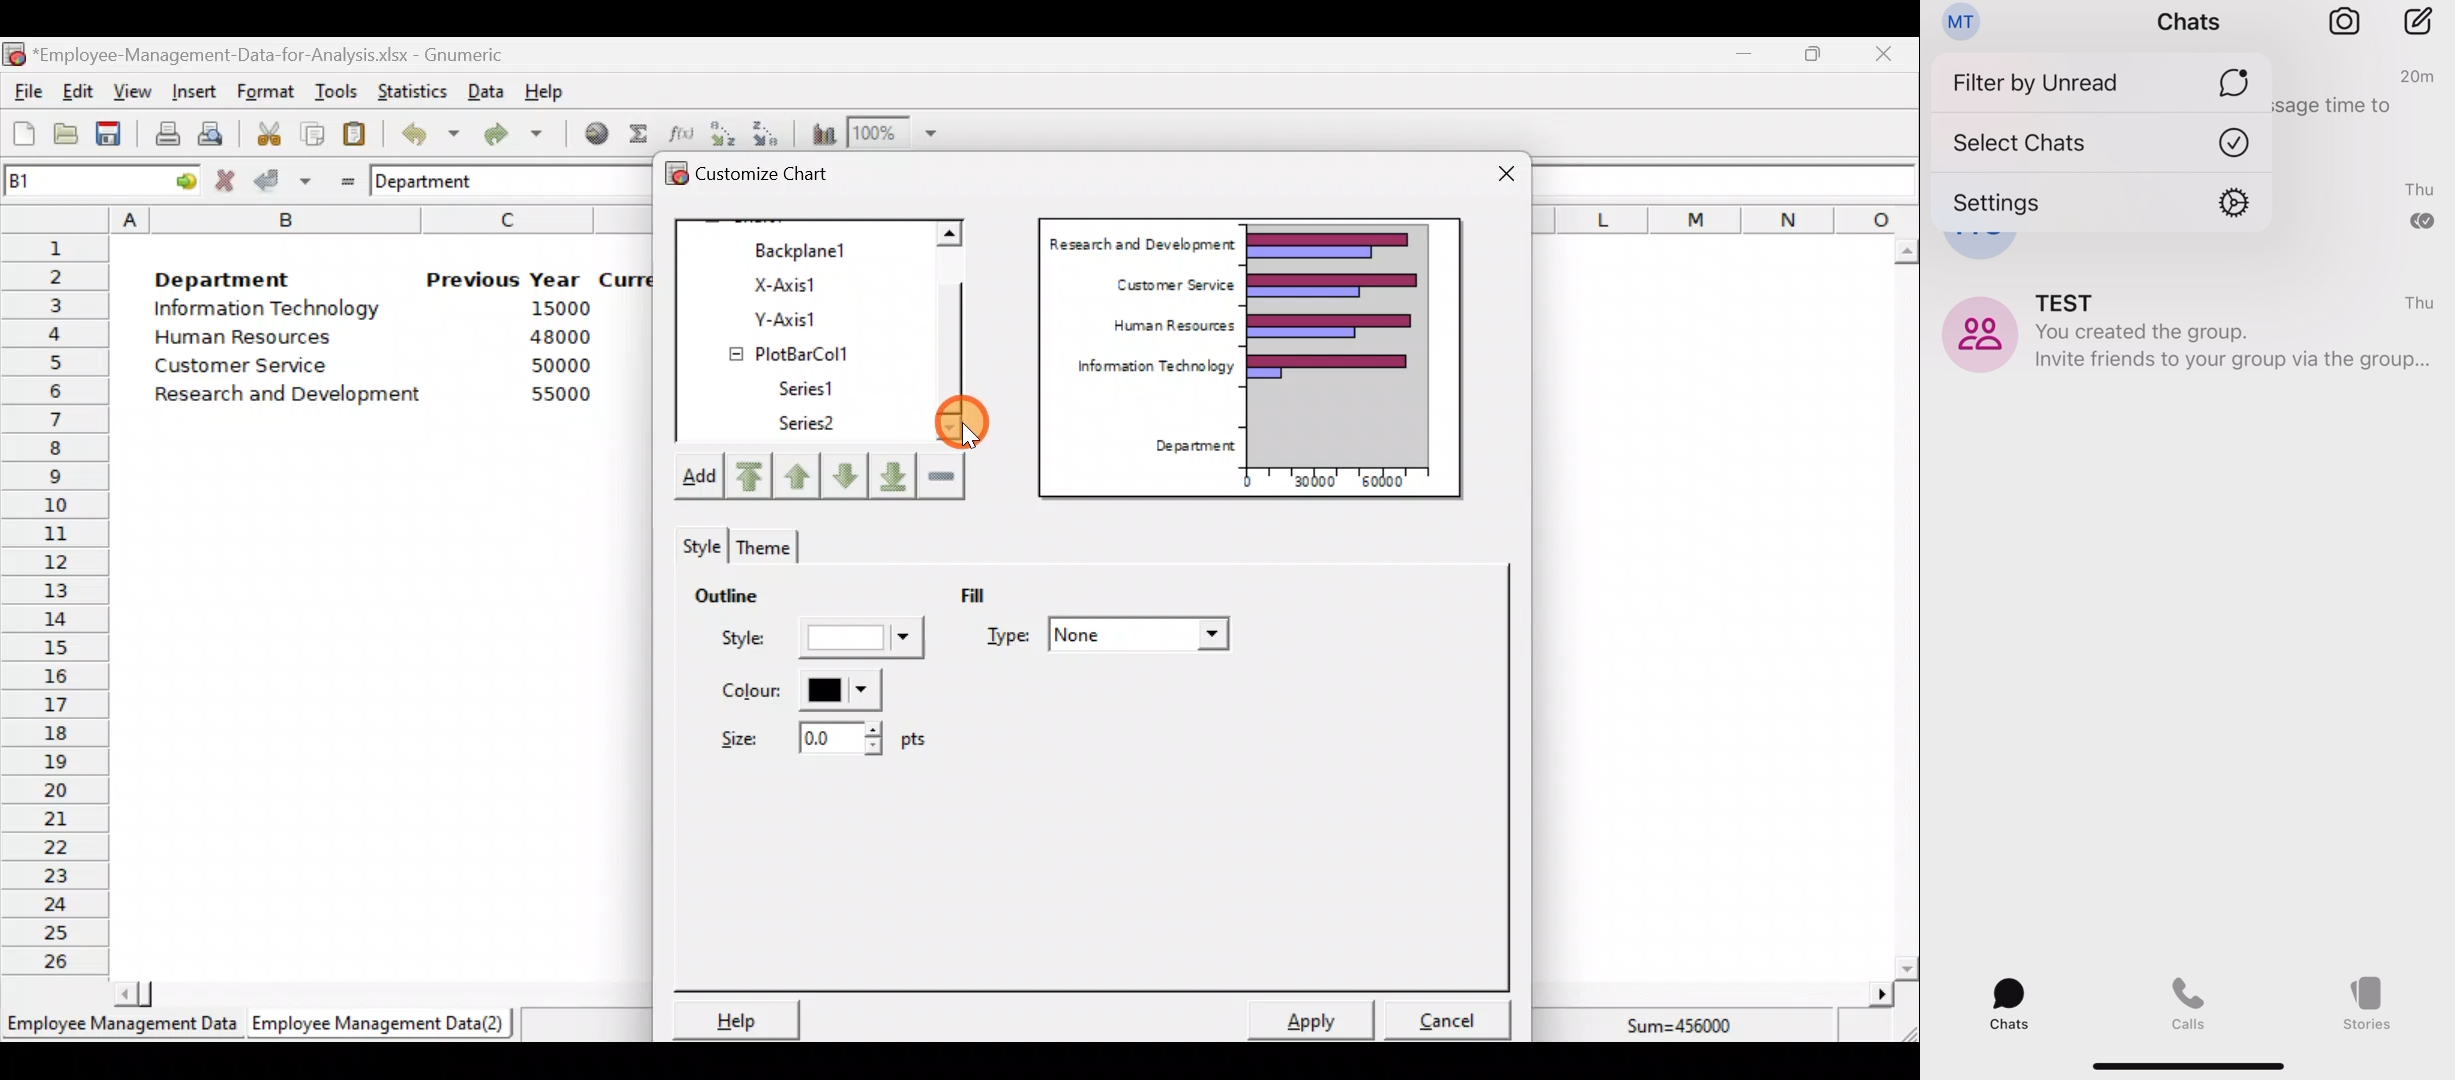  What do you see at coordinates (14, 56) in the screenshot?
I see `Gnumeric logo` at bounding box center [14, 56].